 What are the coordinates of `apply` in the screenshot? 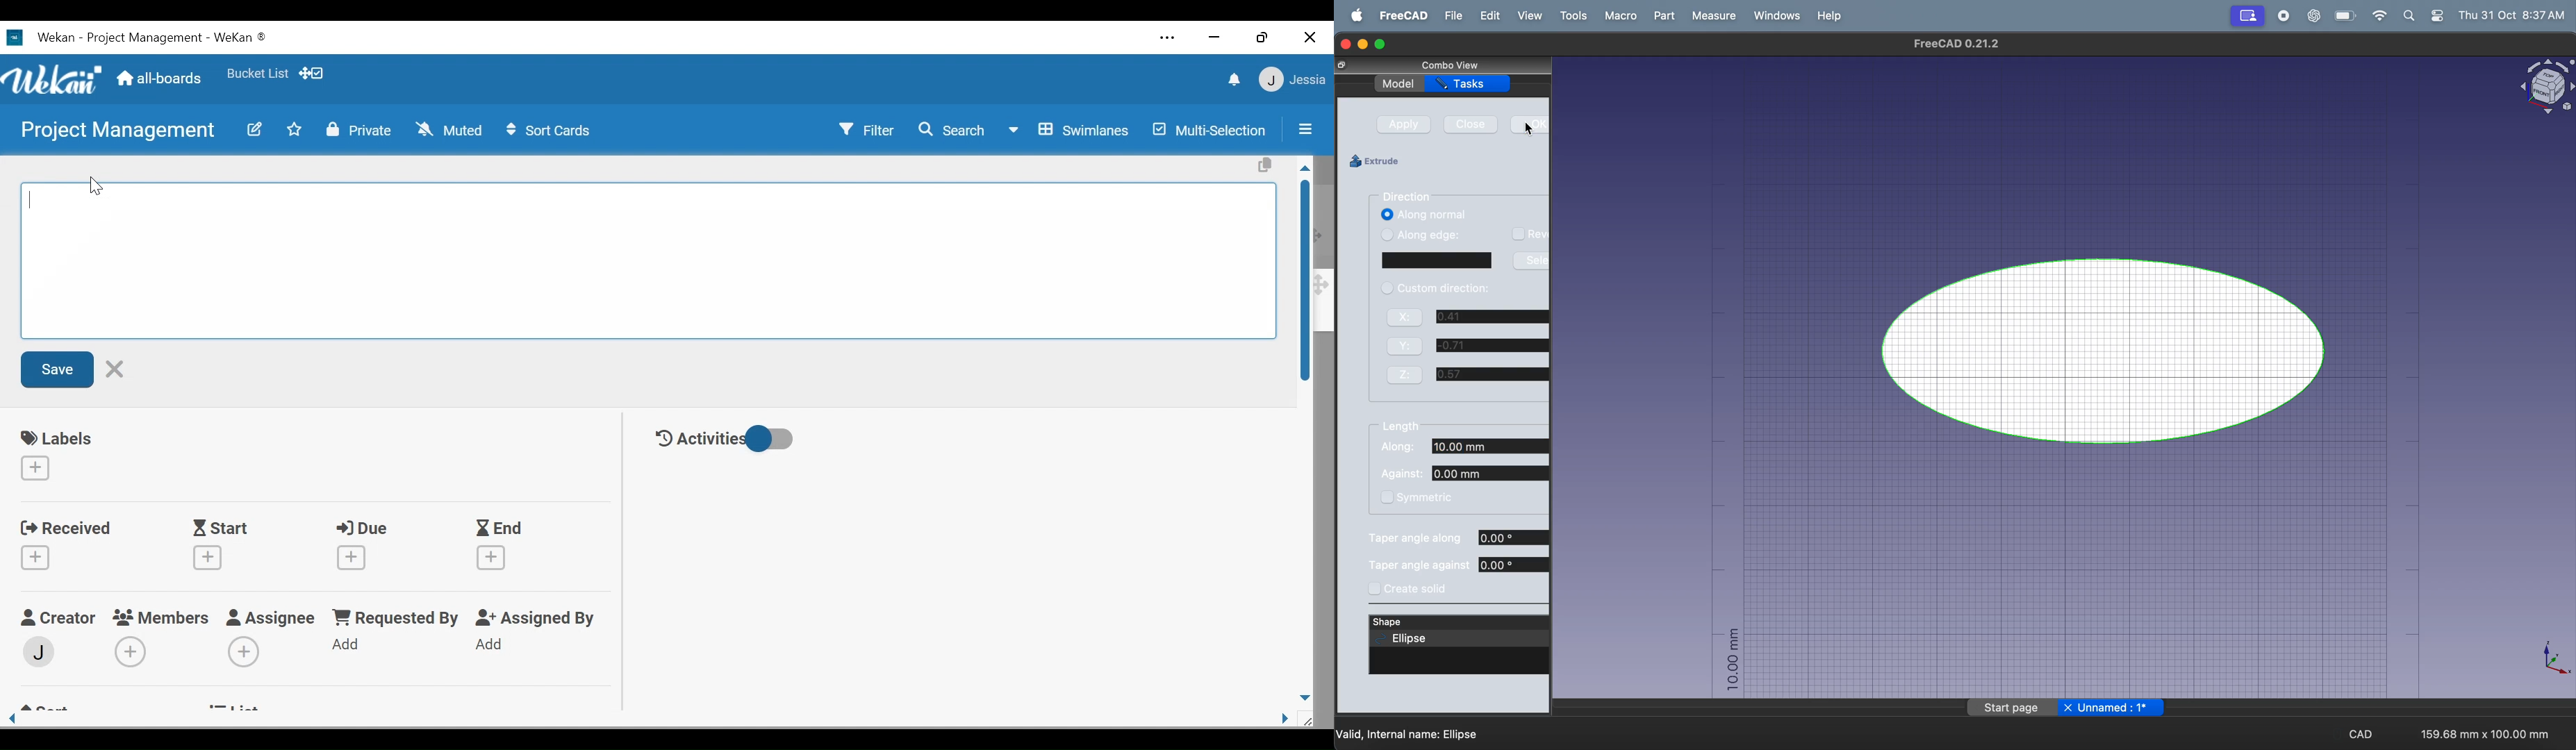 It's located at (1404, 126).